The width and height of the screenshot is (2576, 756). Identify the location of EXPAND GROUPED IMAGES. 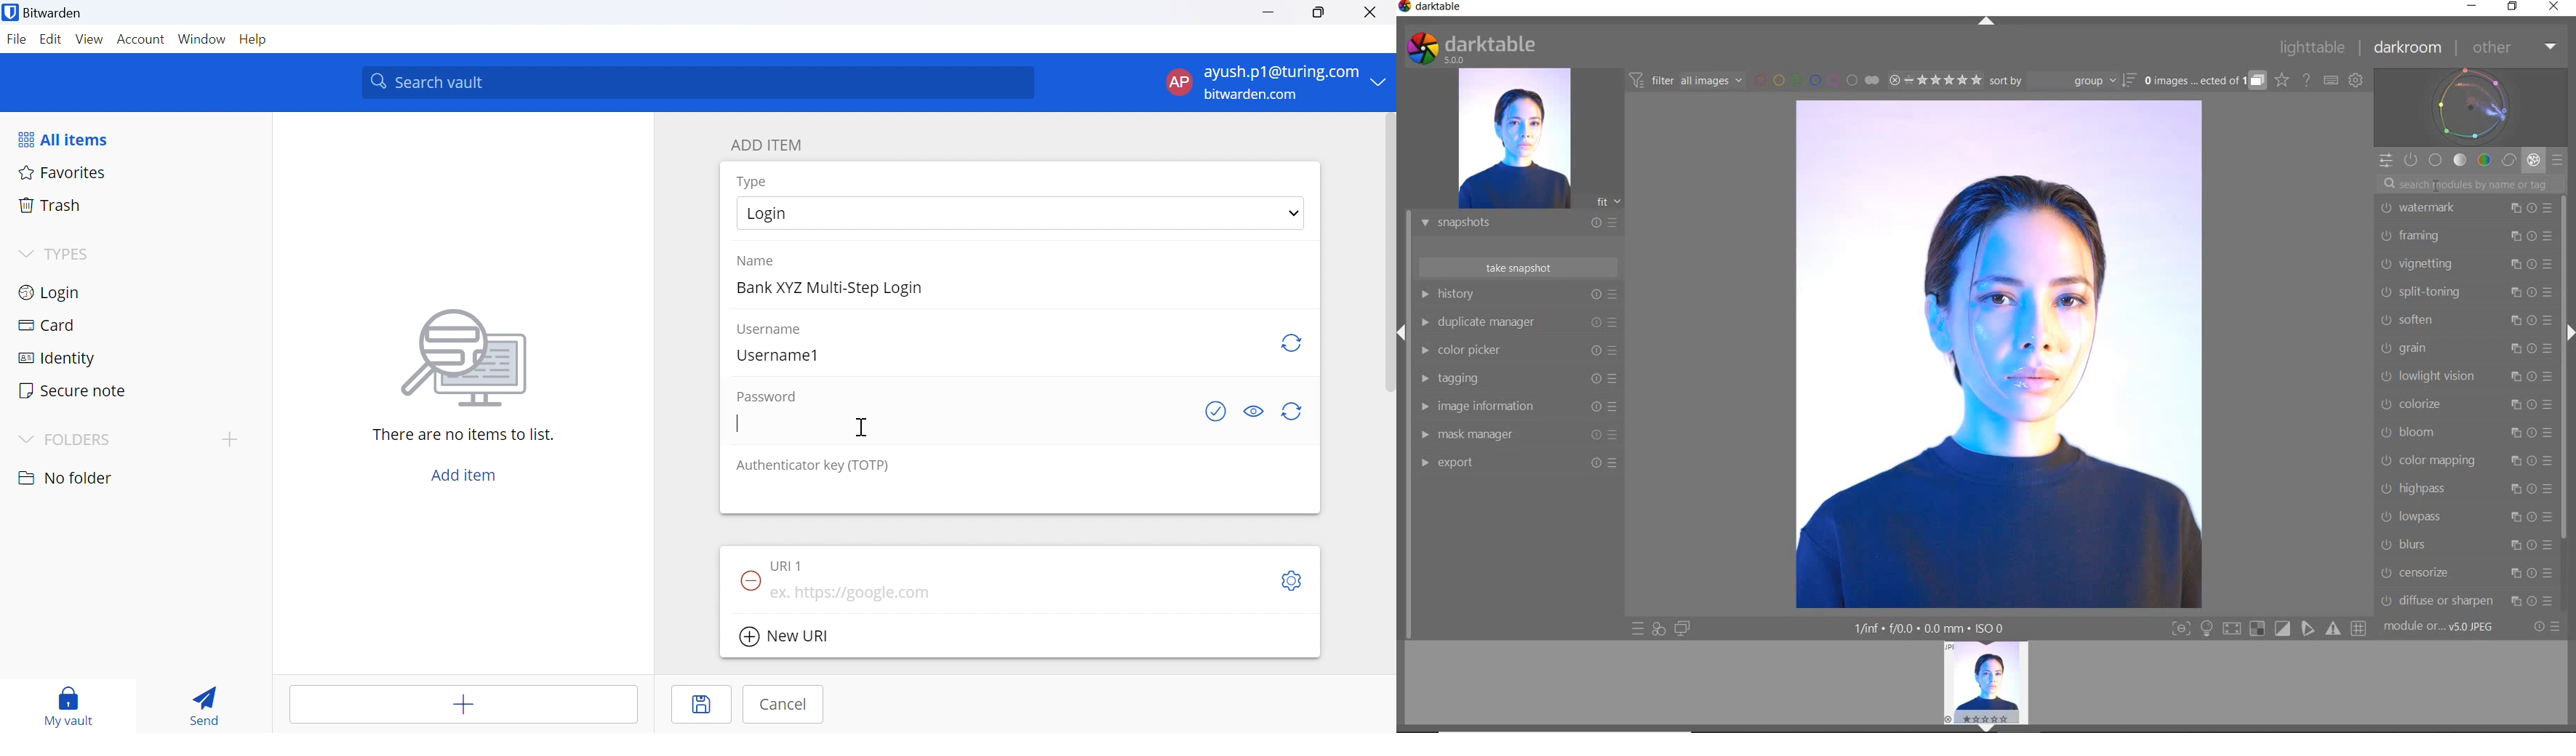
(2205, 81).